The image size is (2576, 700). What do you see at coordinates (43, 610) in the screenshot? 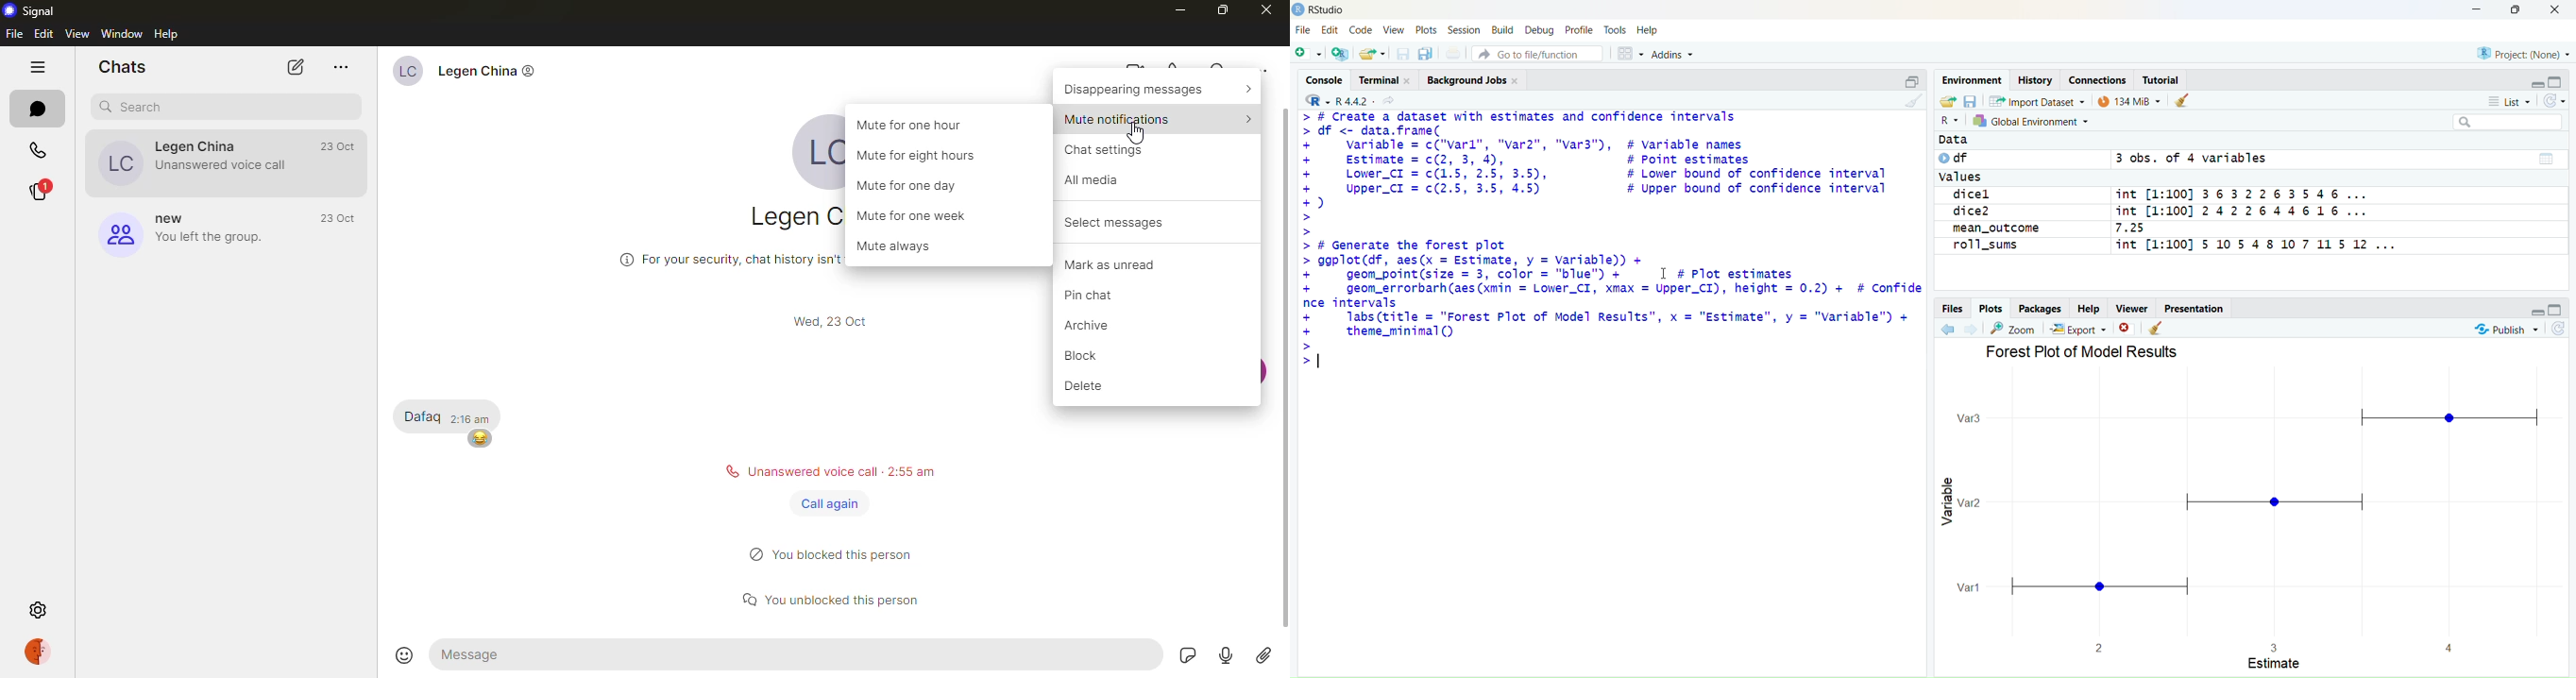
I see `settings` at bounding box center [43, 610].